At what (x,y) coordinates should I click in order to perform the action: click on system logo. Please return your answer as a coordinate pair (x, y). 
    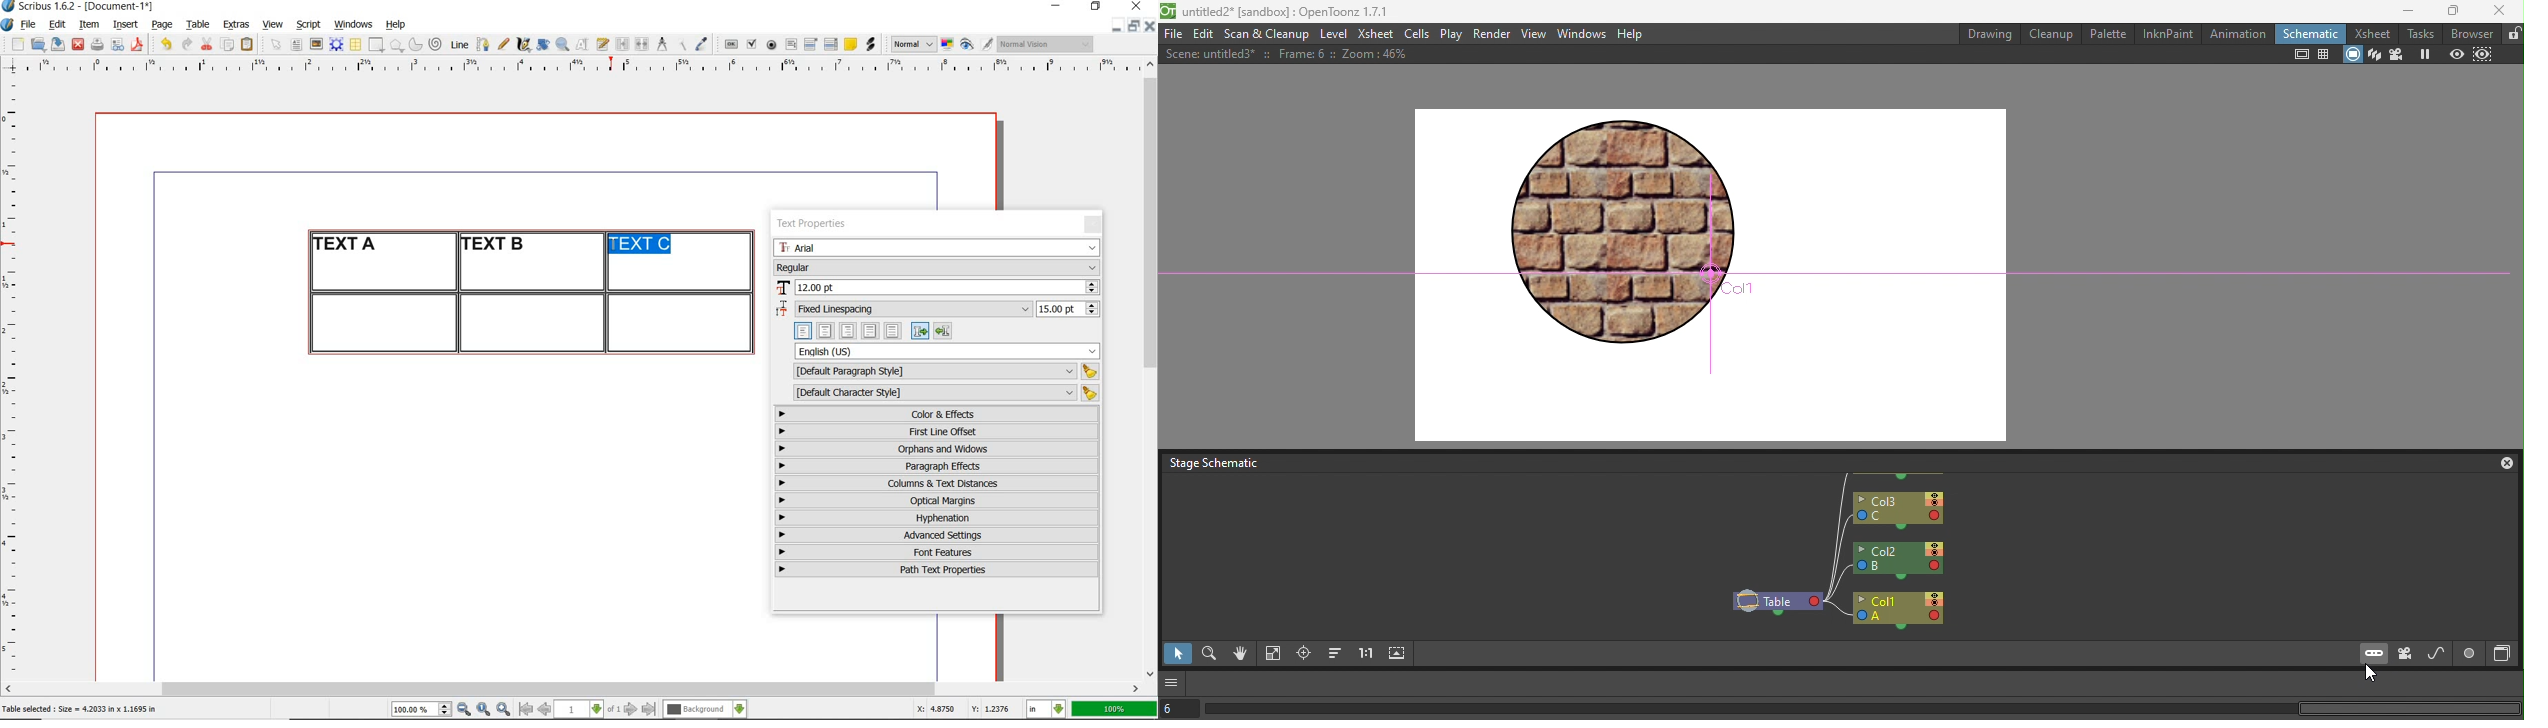
    Looking at the image, I should click on (8, 25).